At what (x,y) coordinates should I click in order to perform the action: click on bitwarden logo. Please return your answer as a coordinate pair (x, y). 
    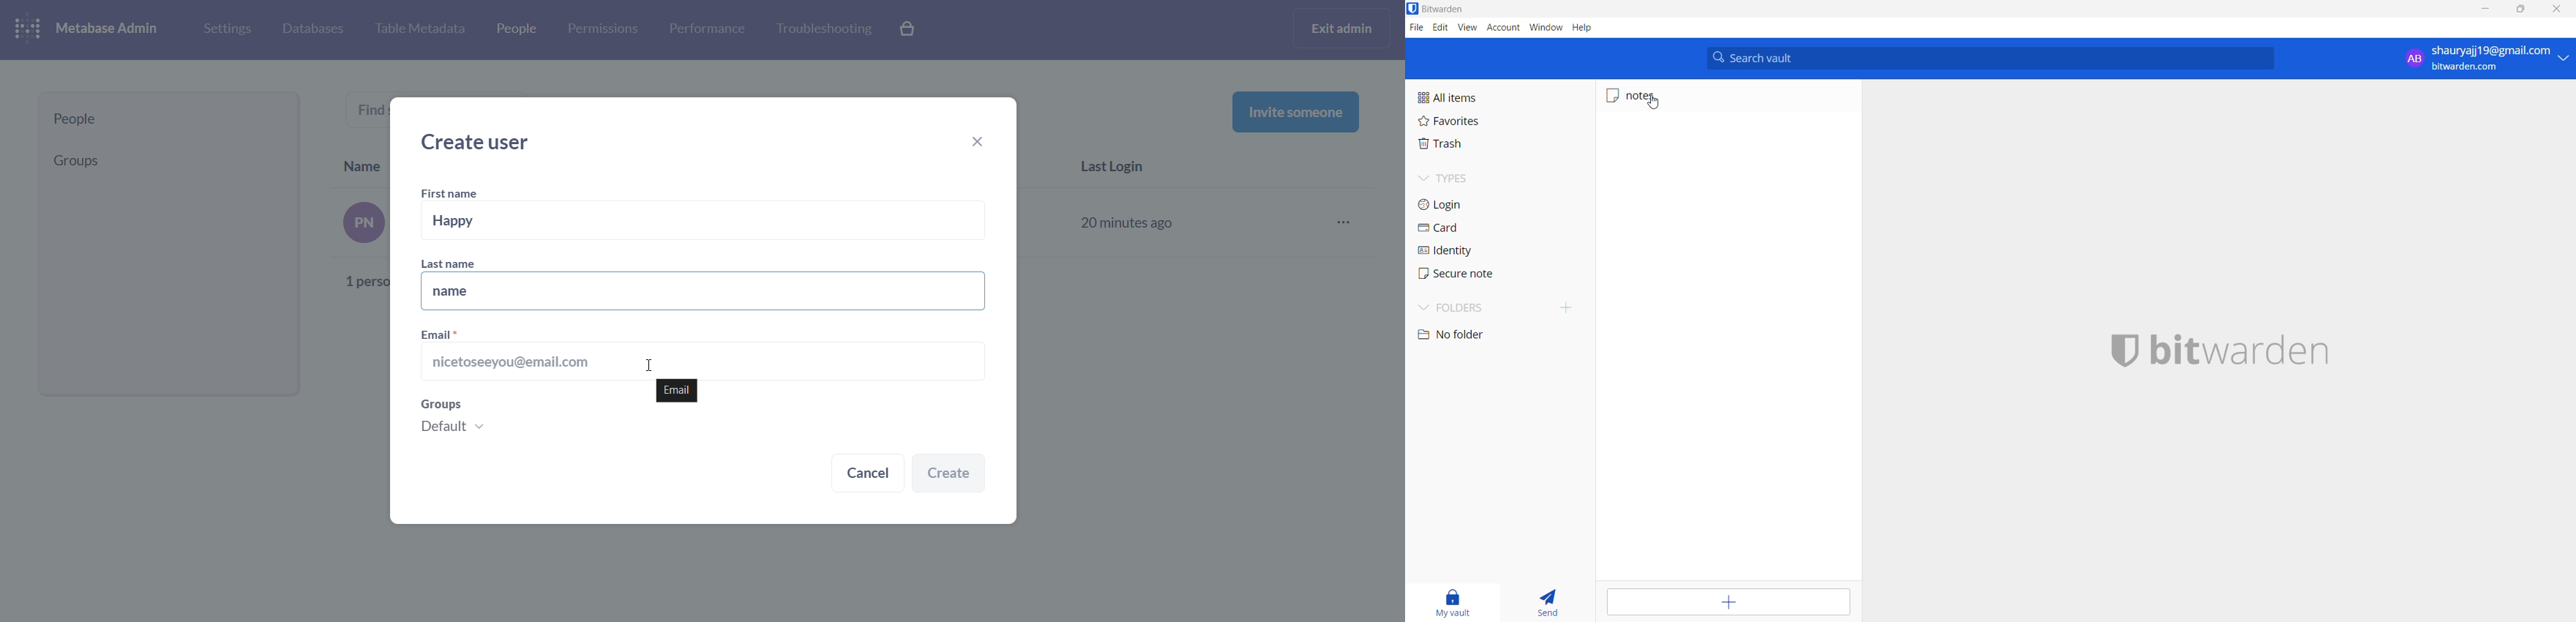
    Looking at the image, I should click on (2114, 349).